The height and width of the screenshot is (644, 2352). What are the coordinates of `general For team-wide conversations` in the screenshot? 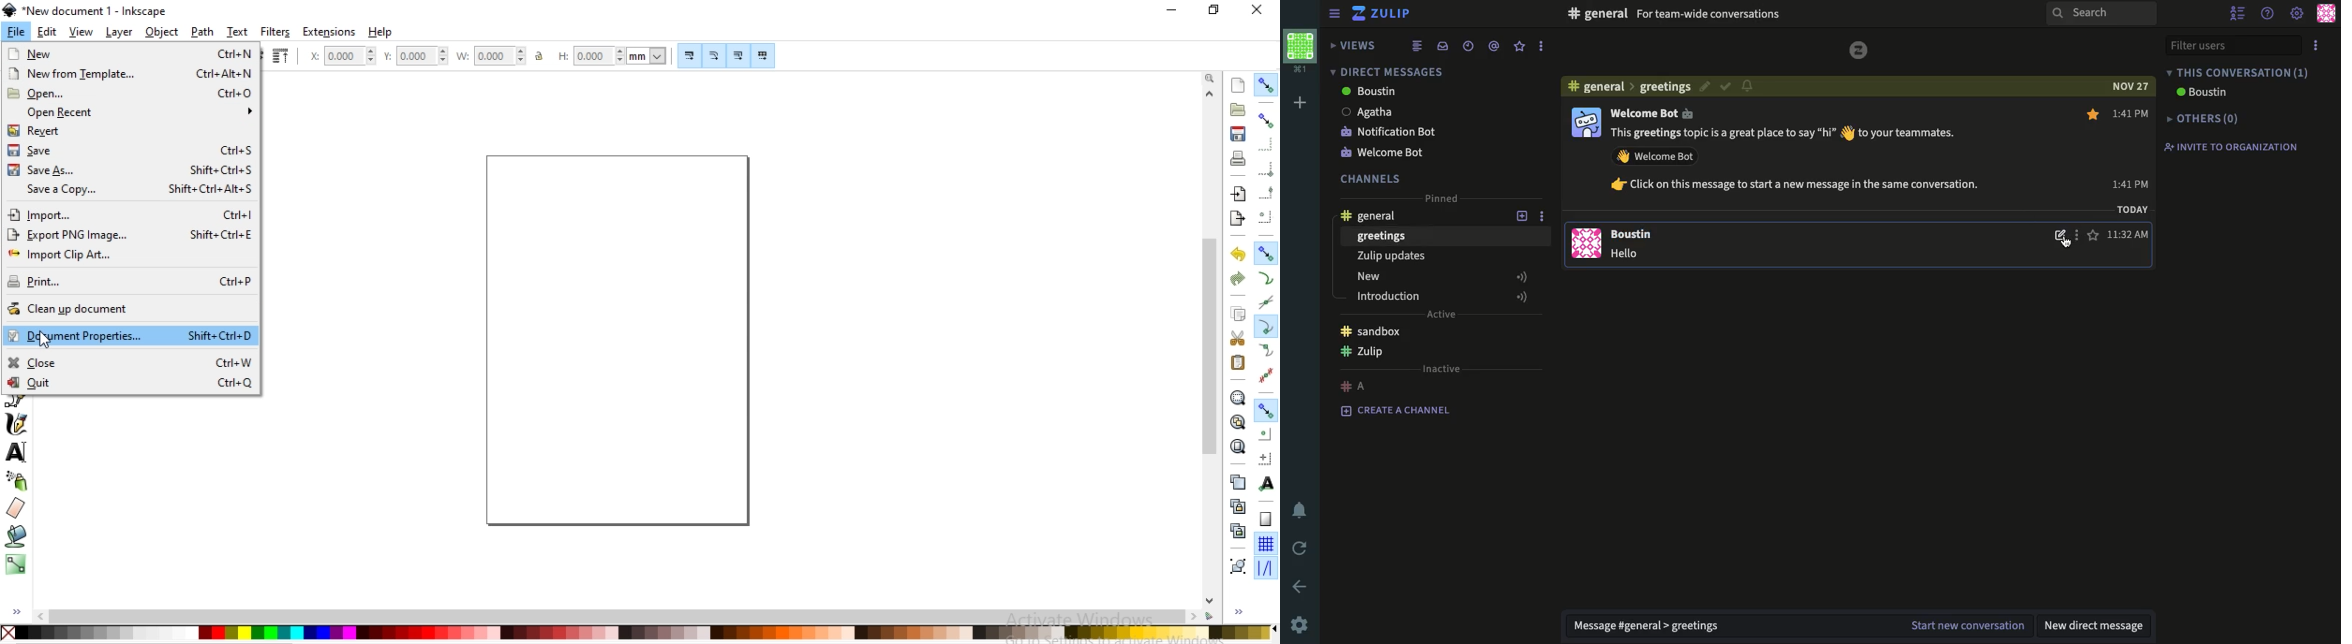 It's located at (1679, 14).